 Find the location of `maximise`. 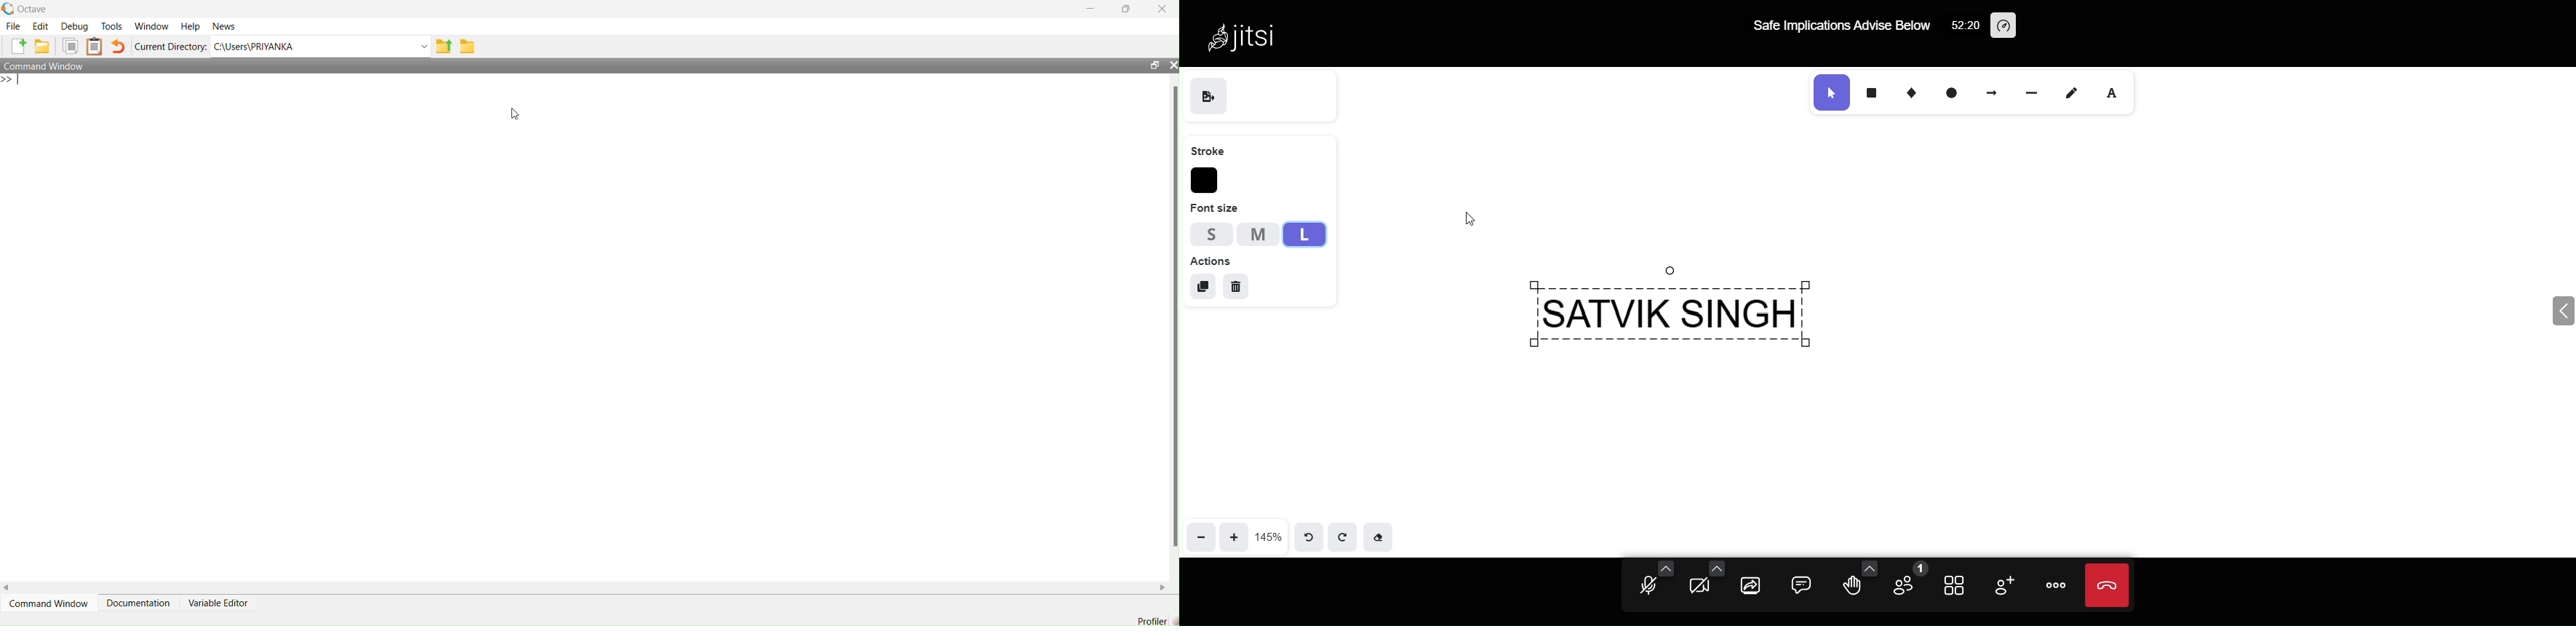

maximise is located at coordinates (1131, 10).